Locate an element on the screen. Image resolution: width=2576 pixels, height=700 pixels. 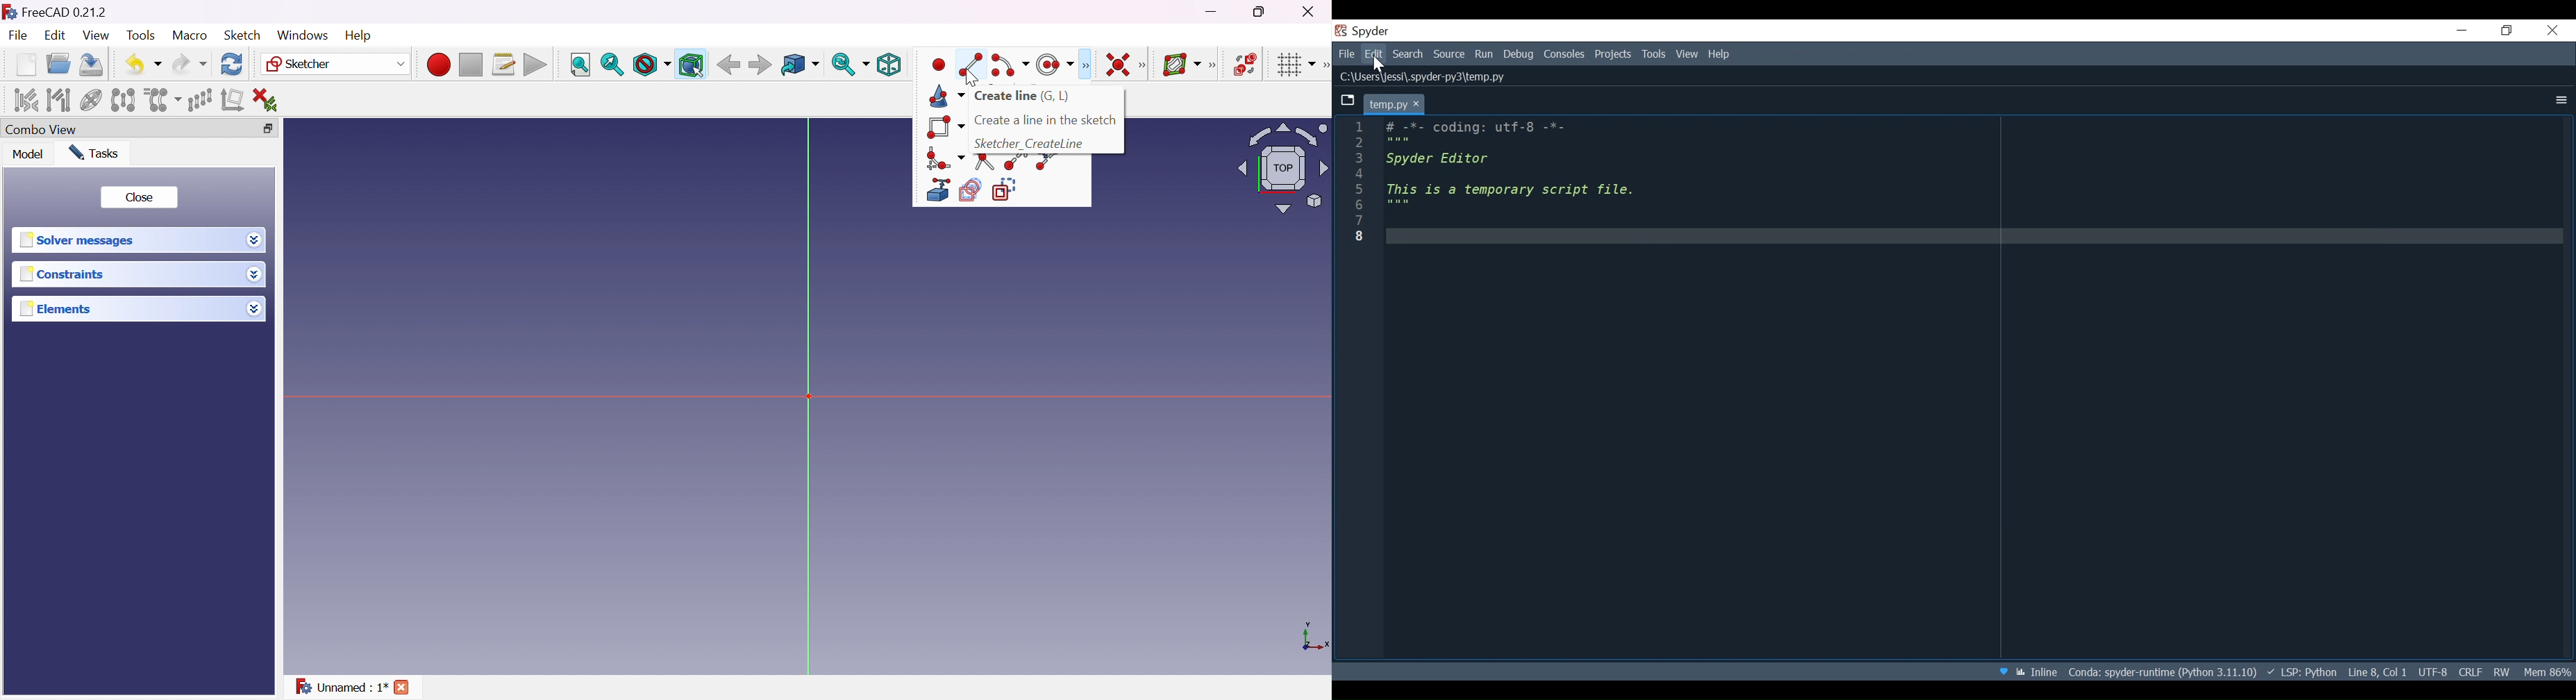
Close is located at coordinates (141, 198).